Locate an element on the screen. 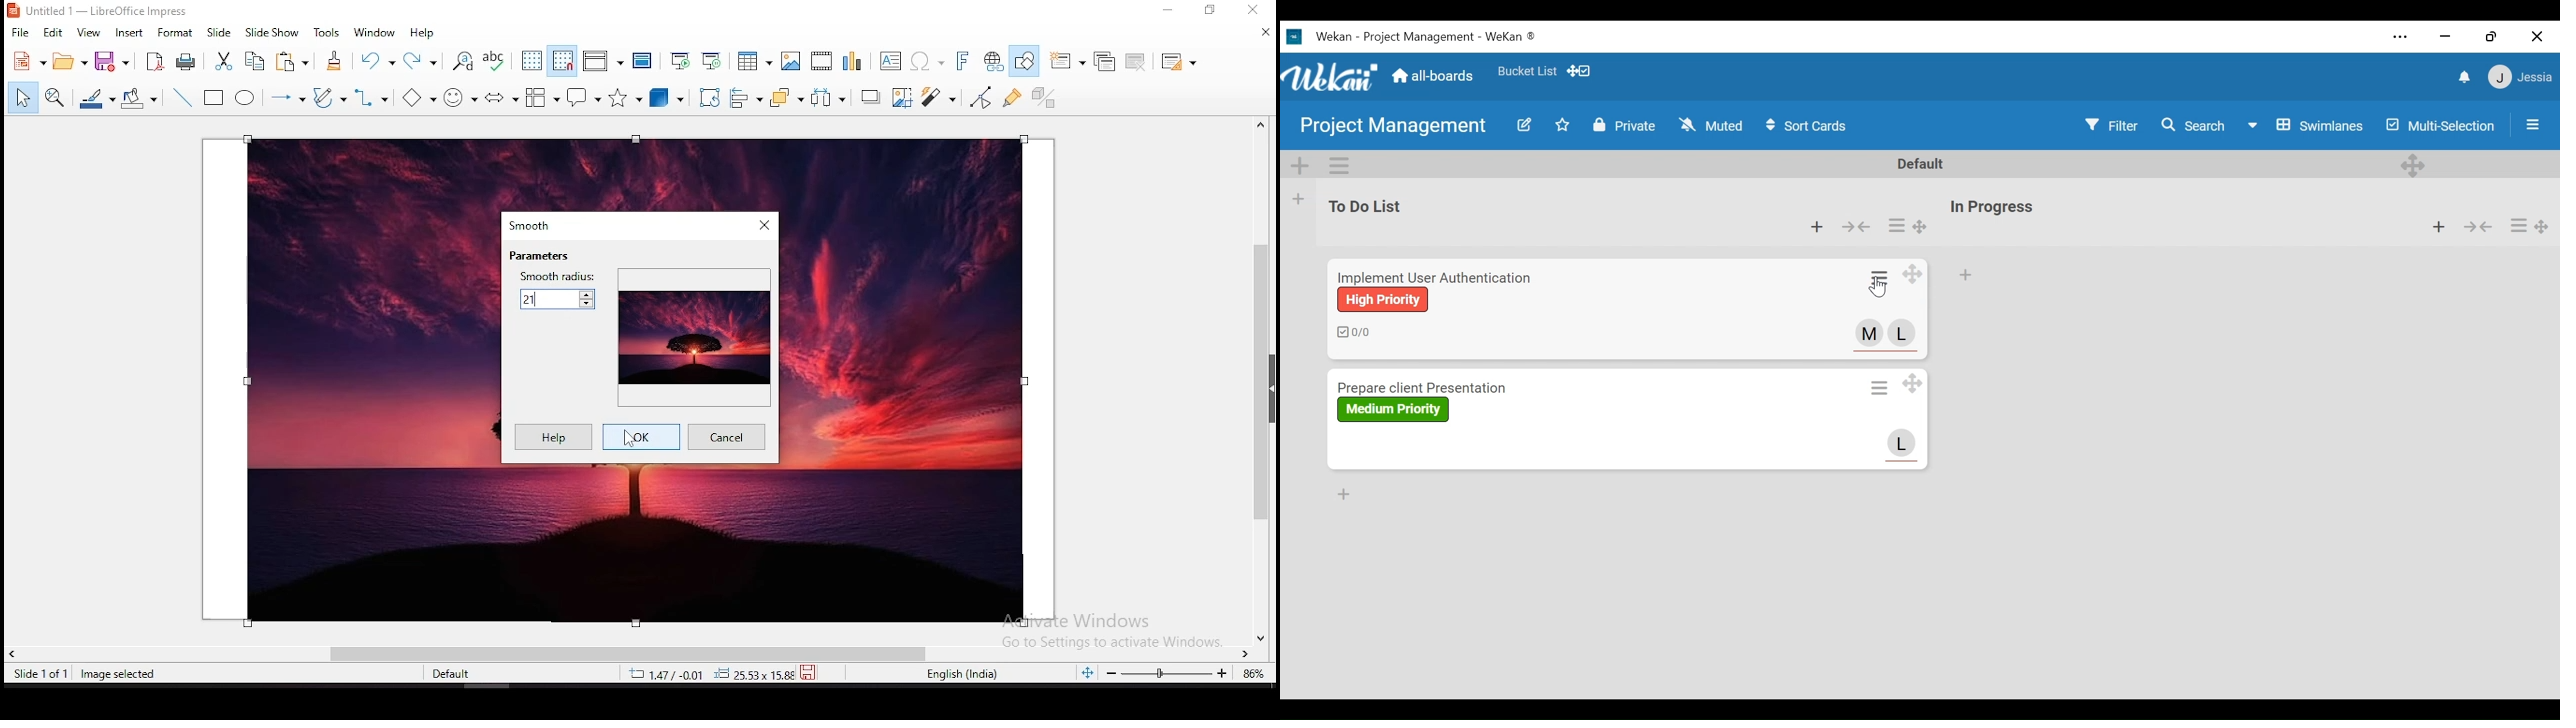 The width and height of the screenshot is (2576, 728). scroll bar is located at coordinates (631, 652).